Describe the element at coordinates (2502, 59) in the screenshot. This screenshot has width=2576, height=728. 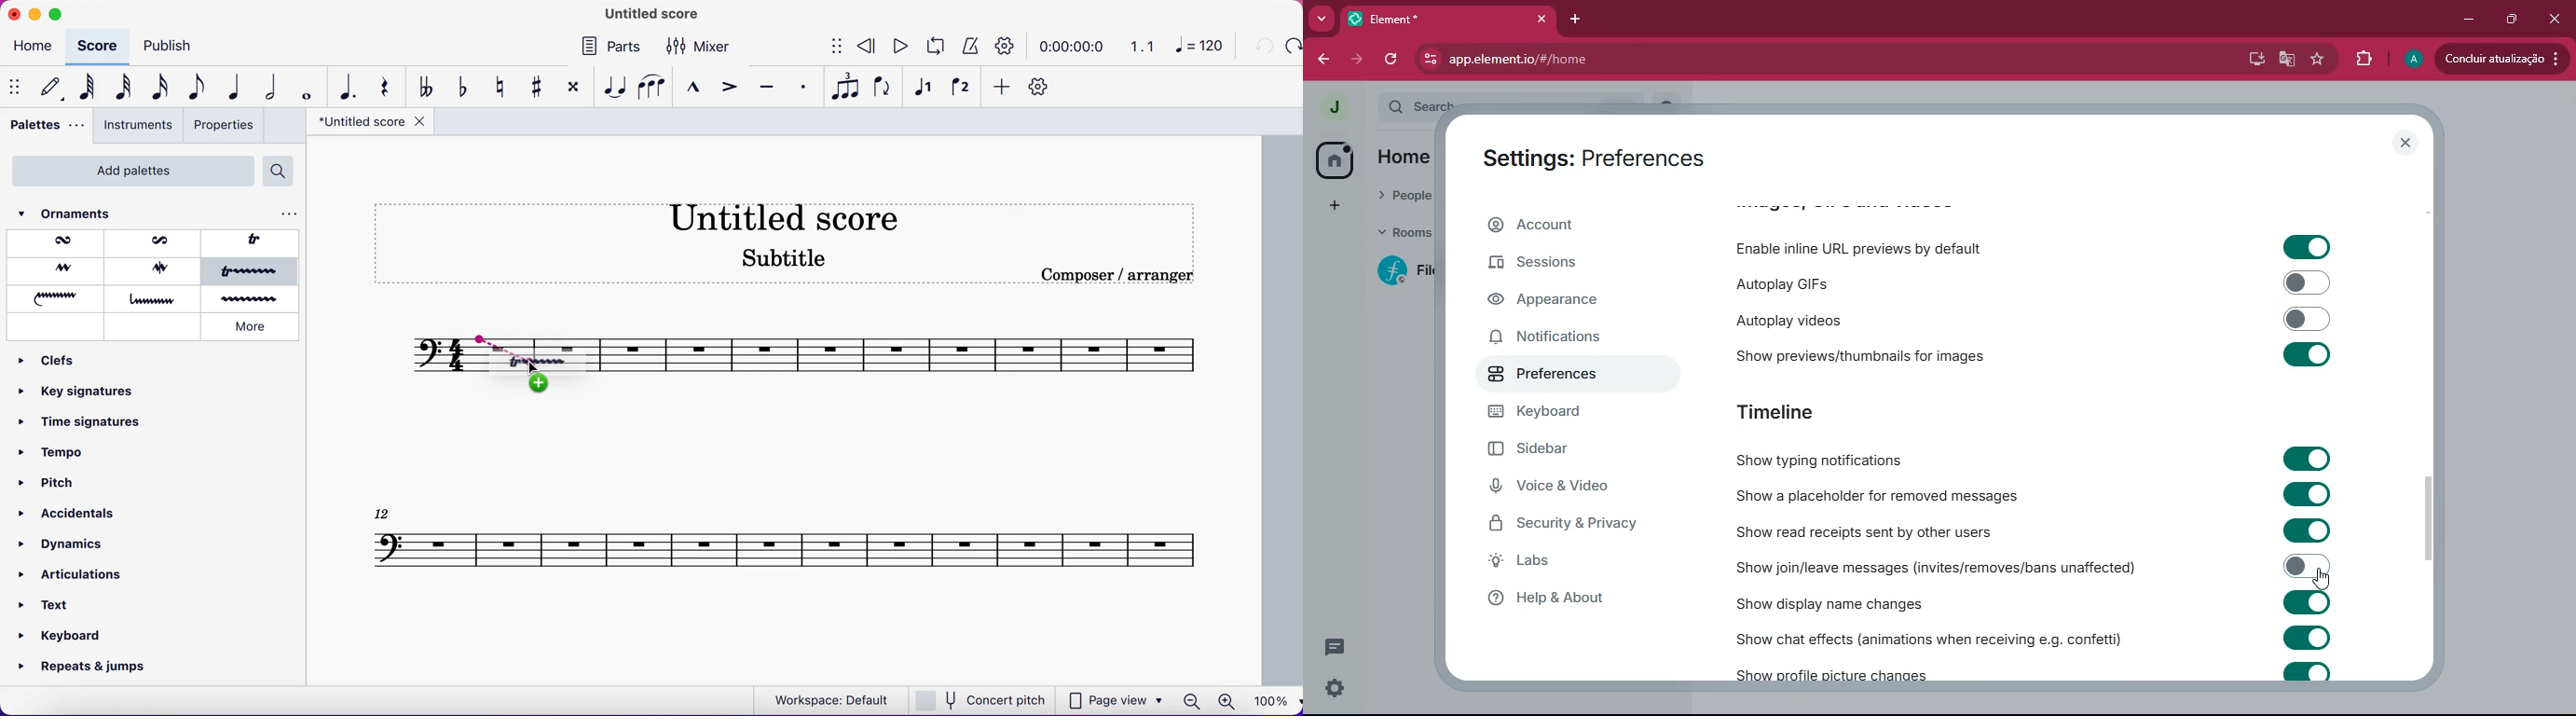
I see `update` at that location.